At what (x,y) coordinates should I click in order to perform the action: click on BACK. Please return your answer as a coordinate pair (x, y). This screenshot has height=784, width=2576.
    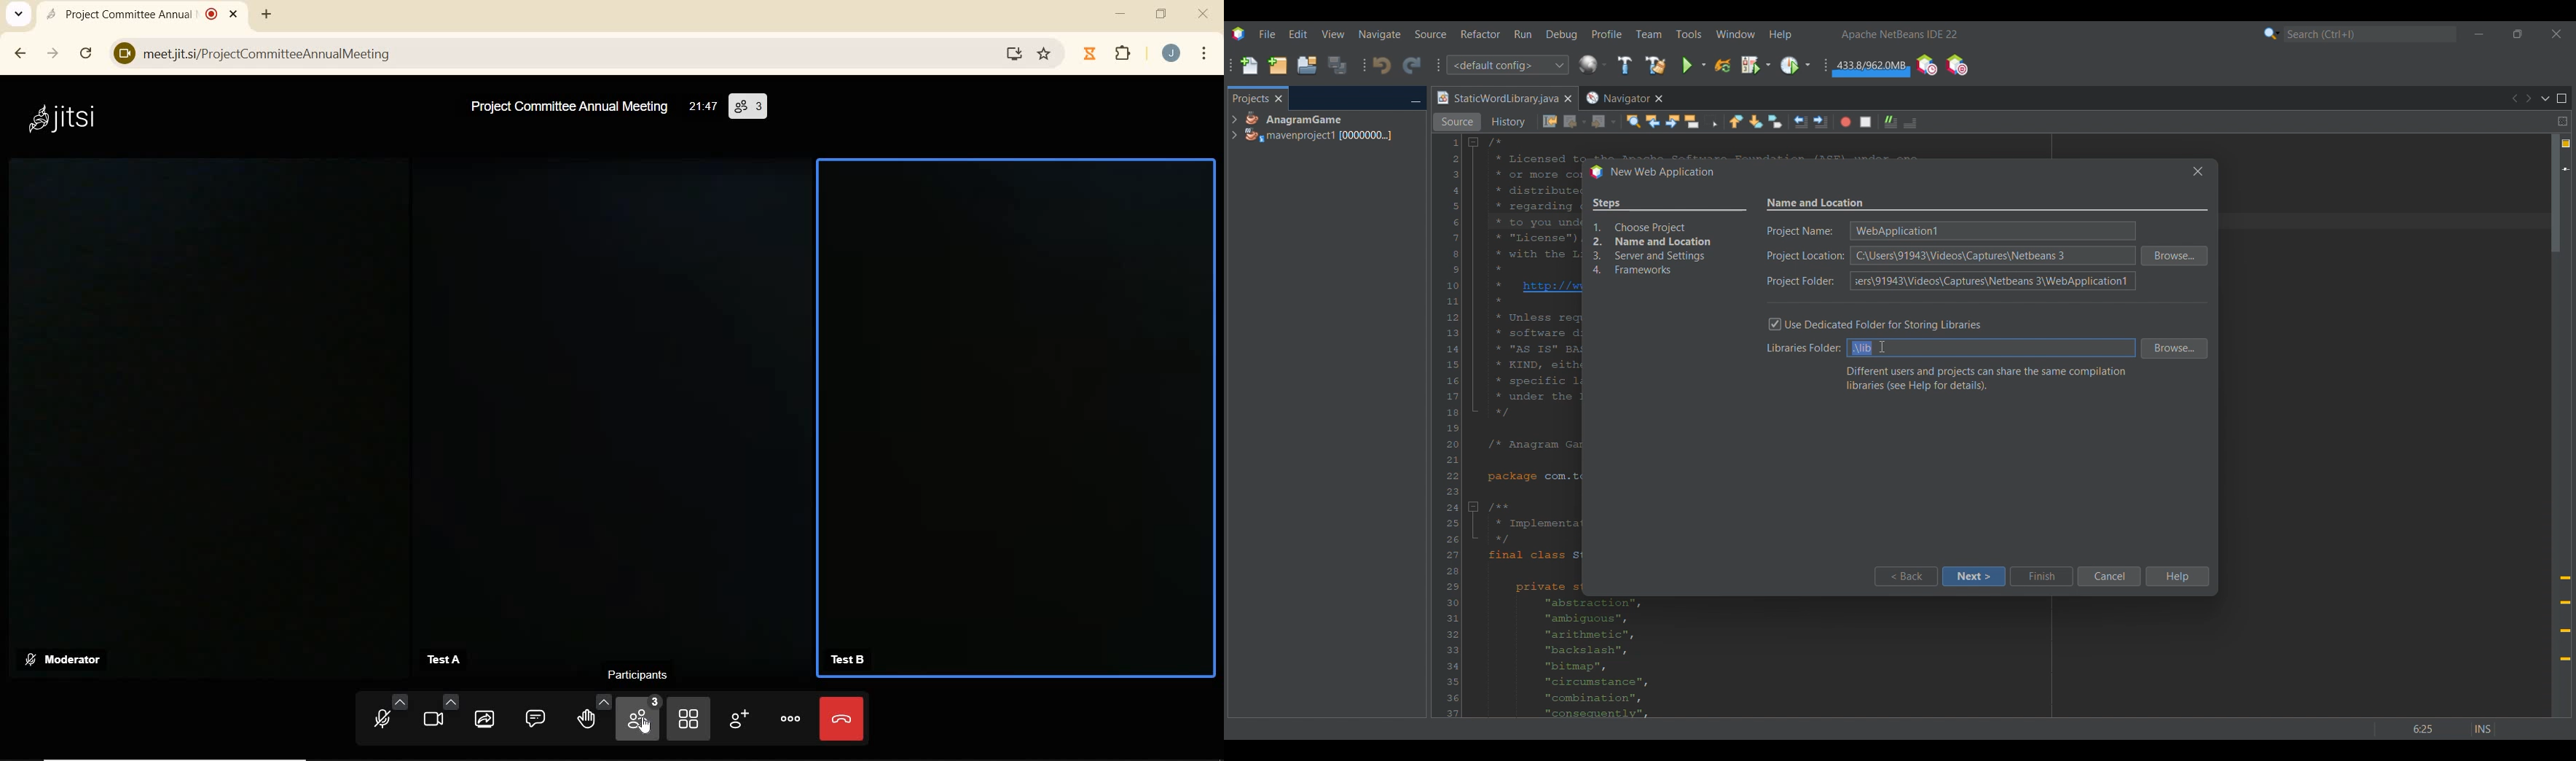
    Looking at the image, I should click on (19, 55).